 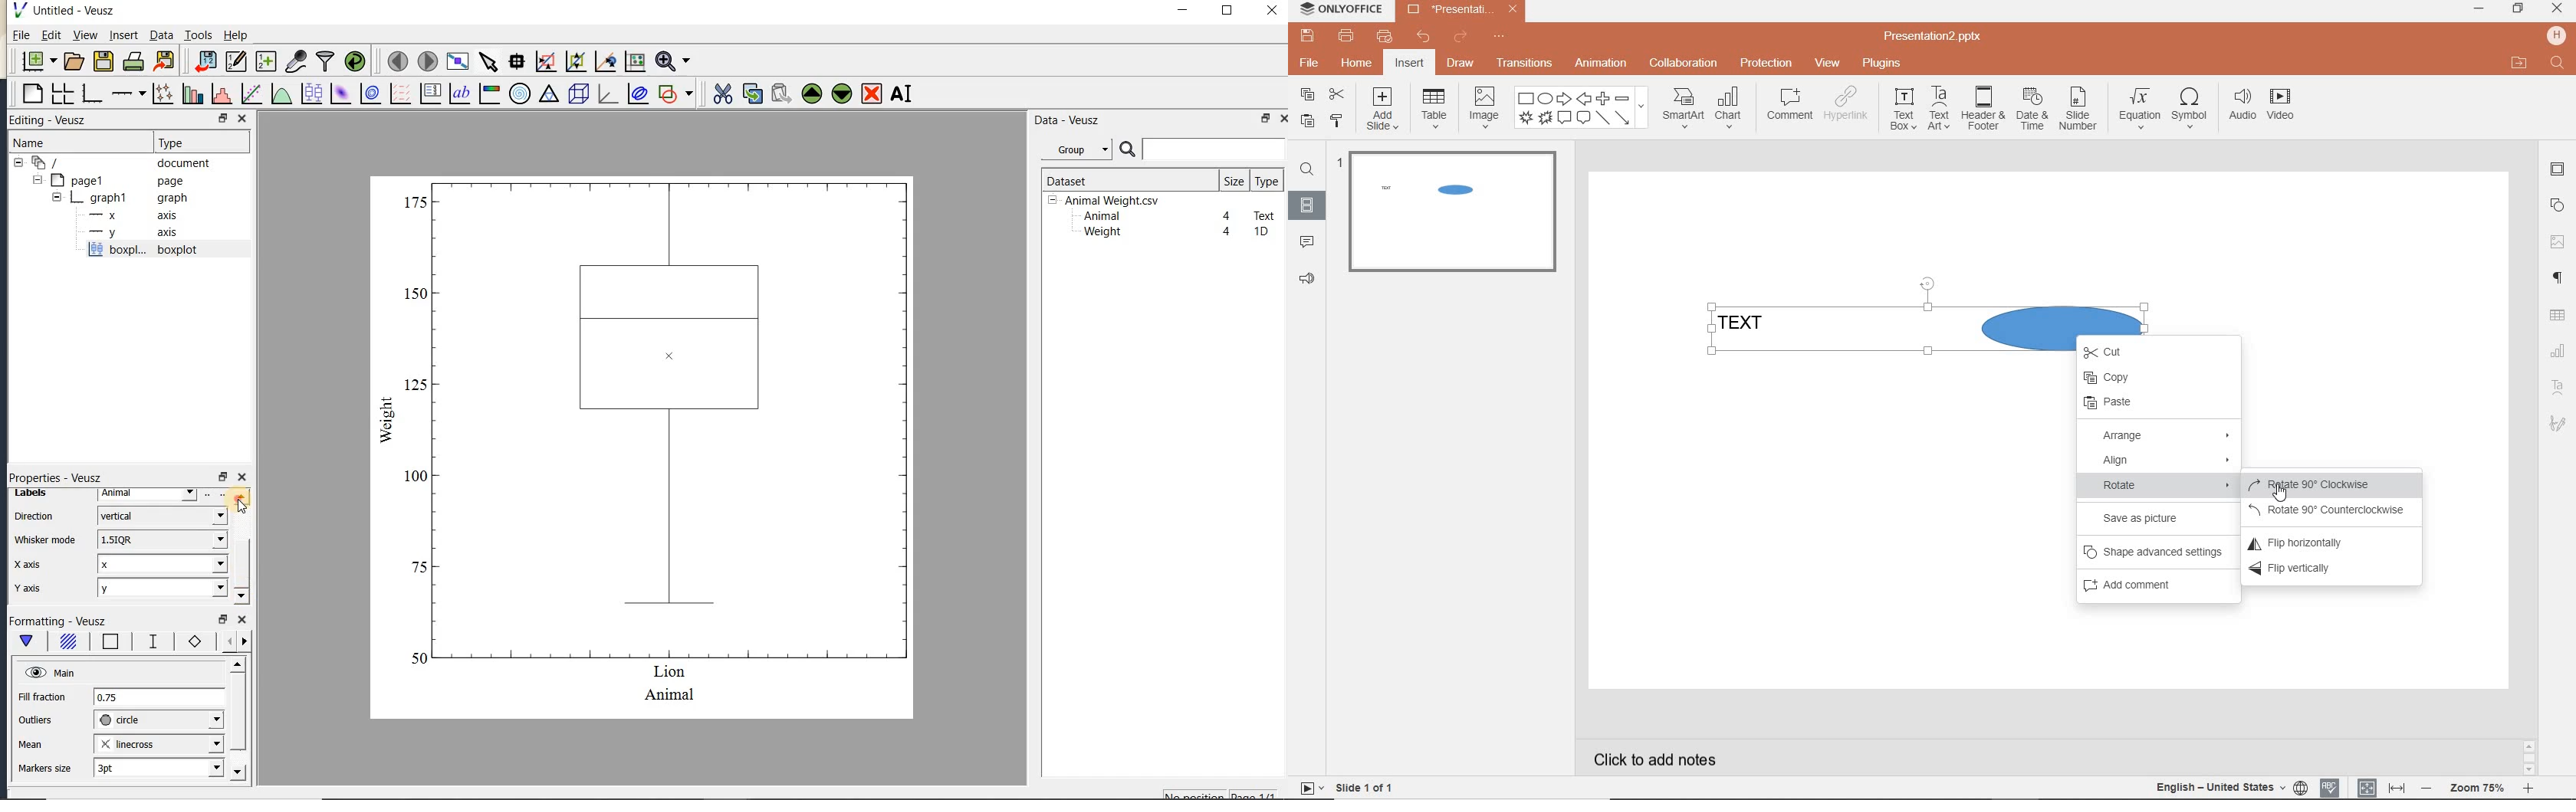 I want to click on draw, so click(x=1463, y=63).